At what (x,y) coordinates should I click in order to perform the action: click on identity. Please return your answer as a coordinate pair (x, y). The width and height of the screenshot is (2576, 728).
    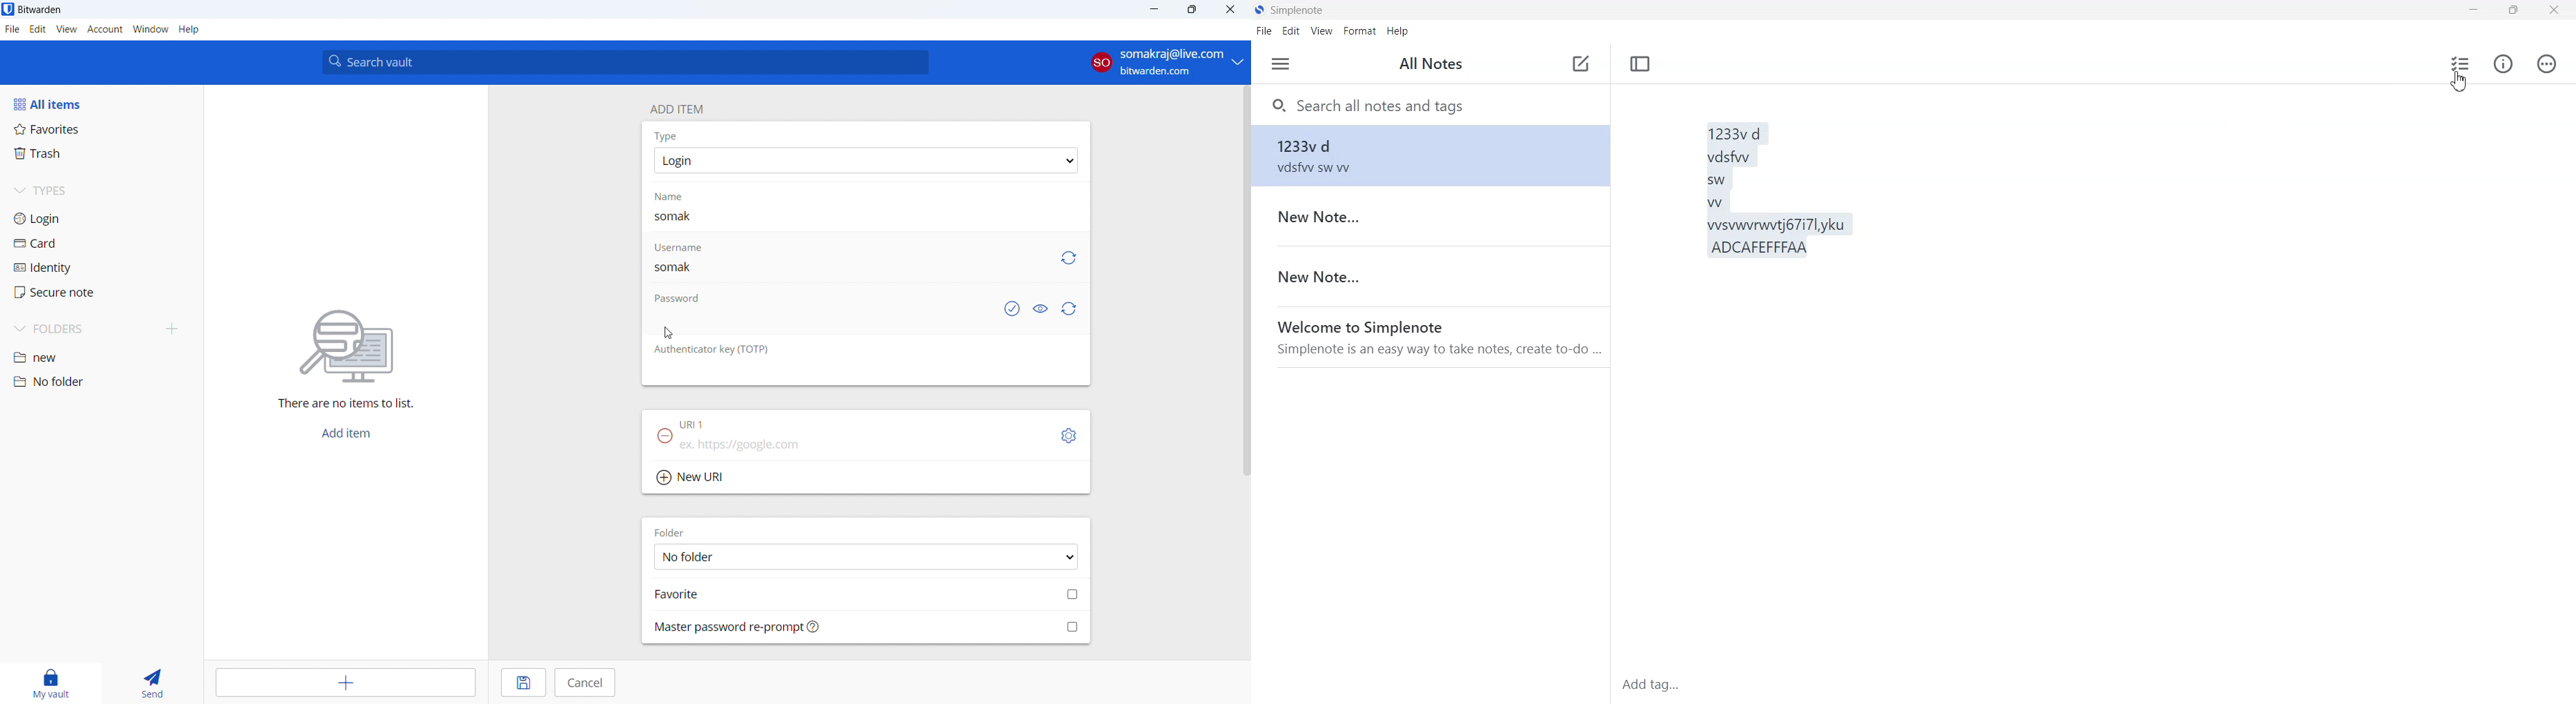
    Looking at the image, I should click on (101, 268).